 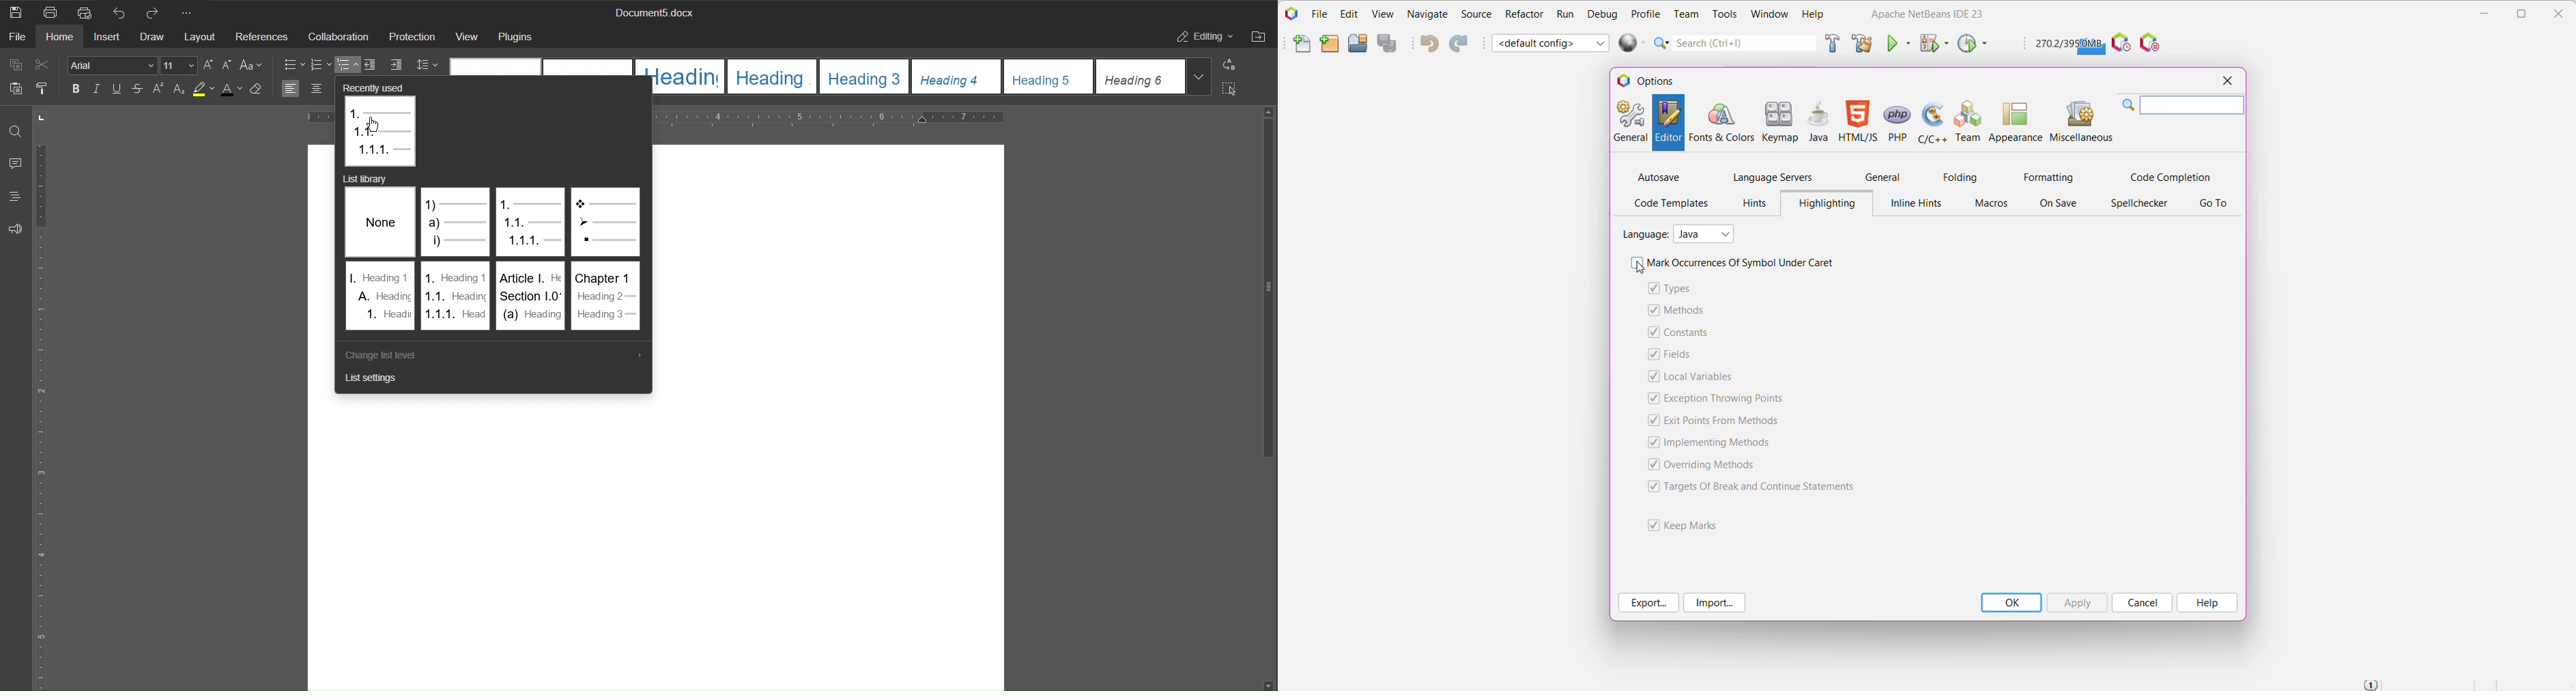 I want to click on Keep Marks - click to enable, so click(x=1698, y=524).